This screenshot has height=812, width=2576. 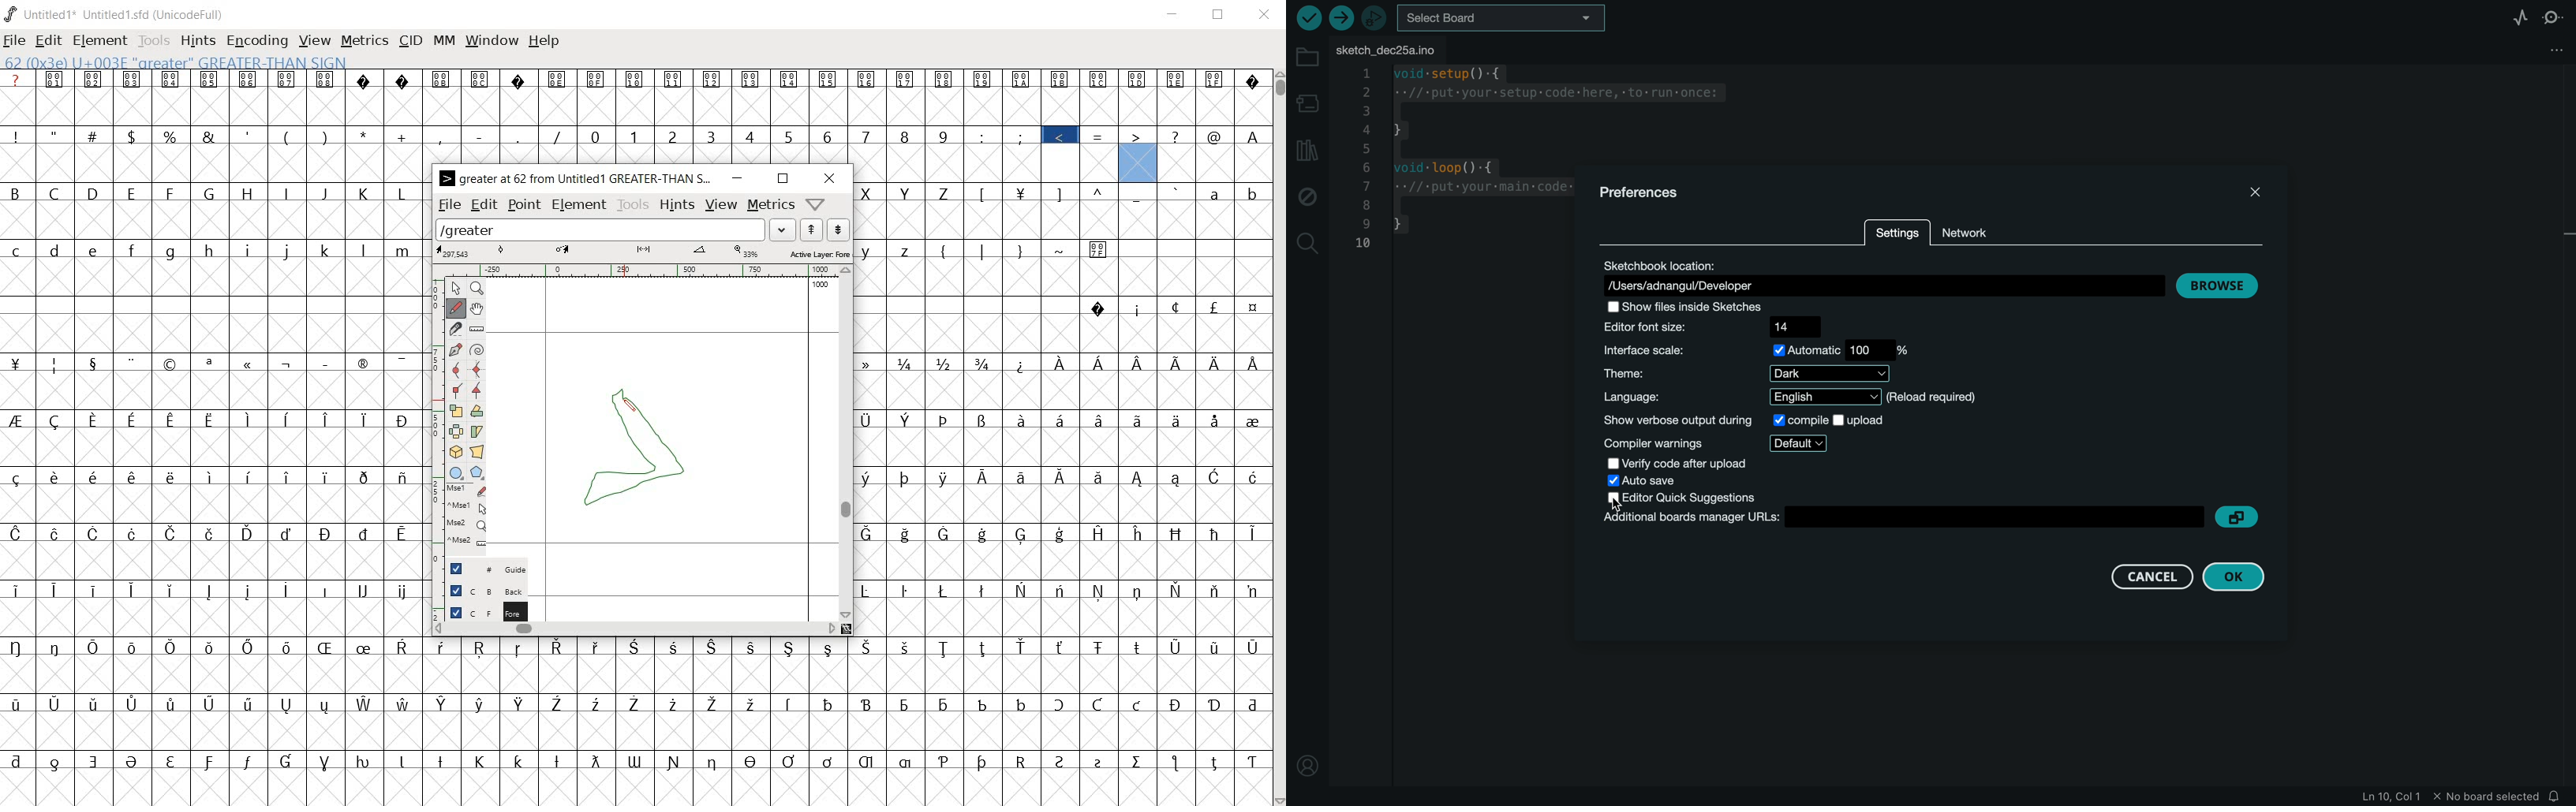 I want to click on element, so click(x=101, y=41).